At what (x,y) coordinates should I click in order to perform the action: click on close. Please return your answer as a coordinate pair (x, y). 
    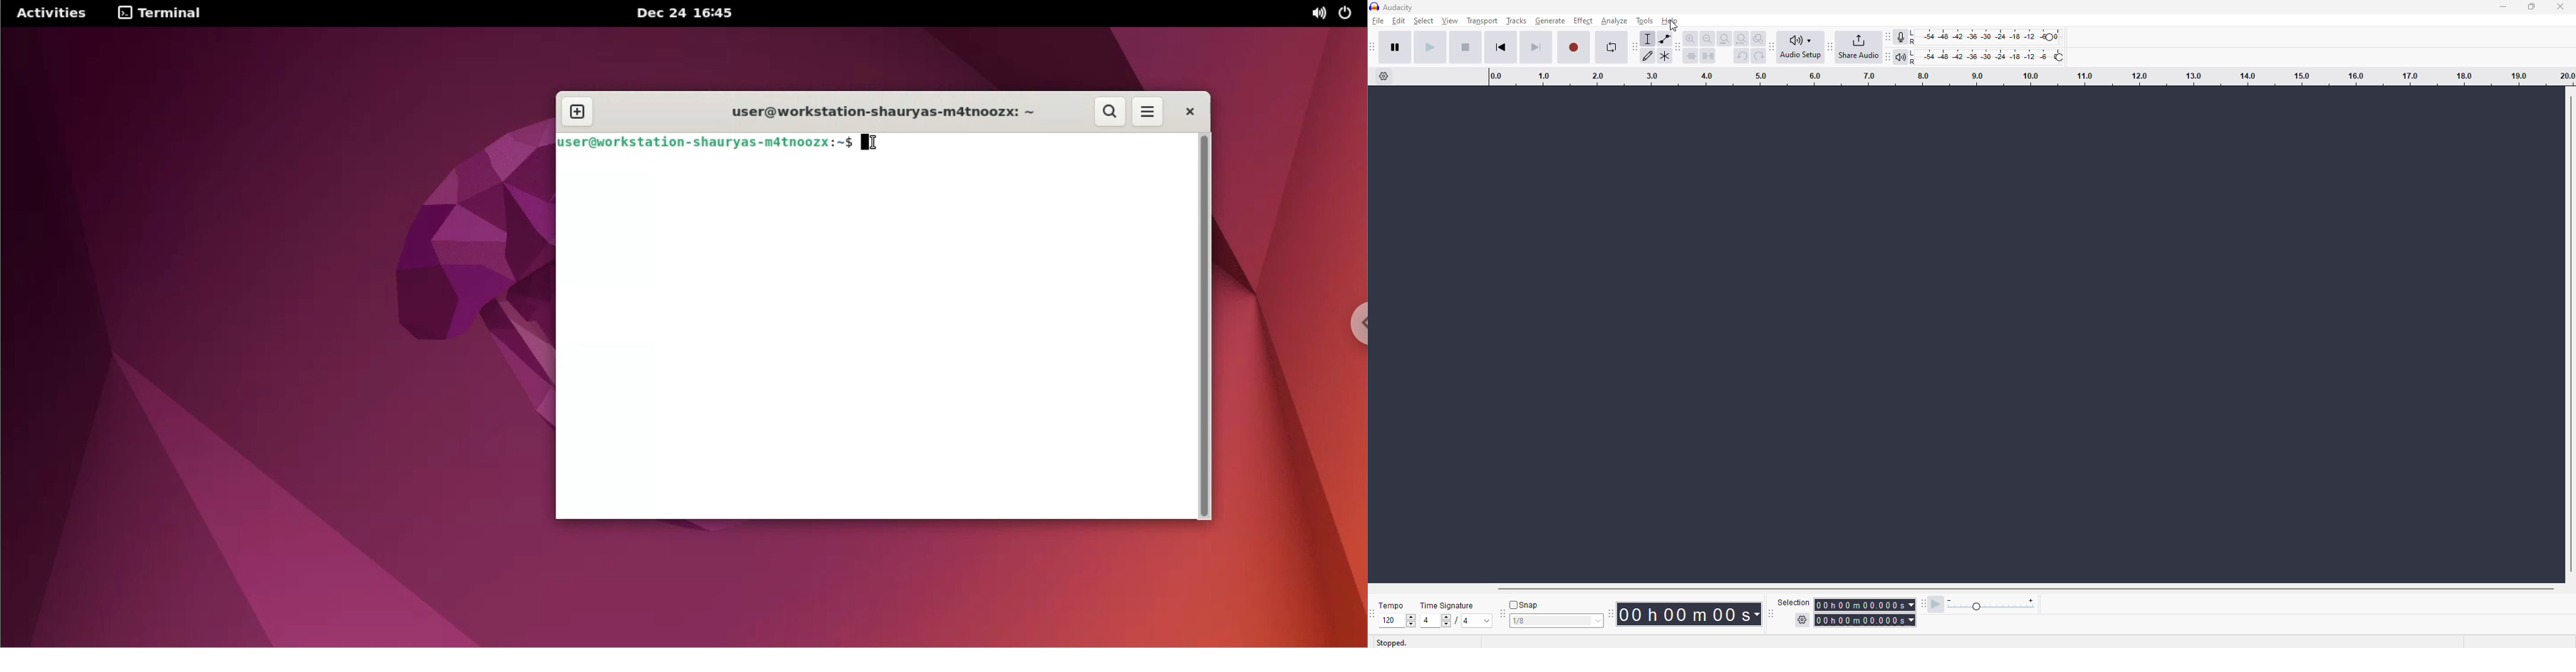
    Looking at the image, I should click on (2560, 5).